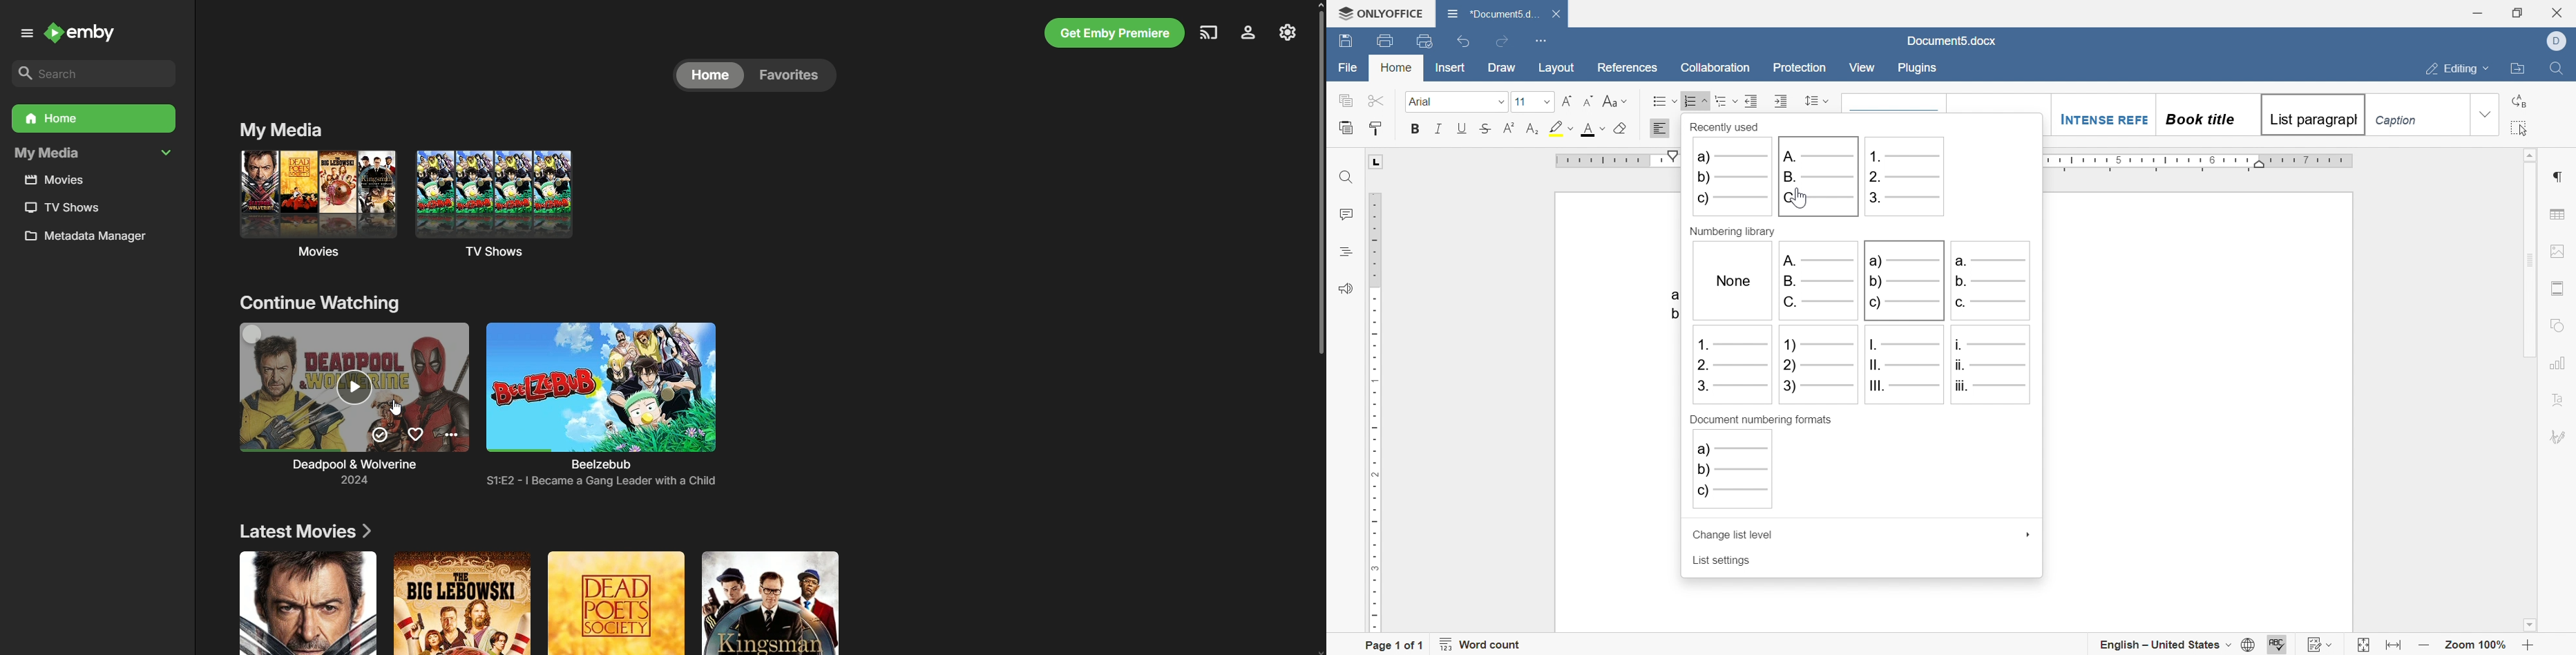 This screenshot has height=672, width=2576. Describe the element at coordinates (2557, 287) in the screenshot. I see `header & footer settings` at that location.